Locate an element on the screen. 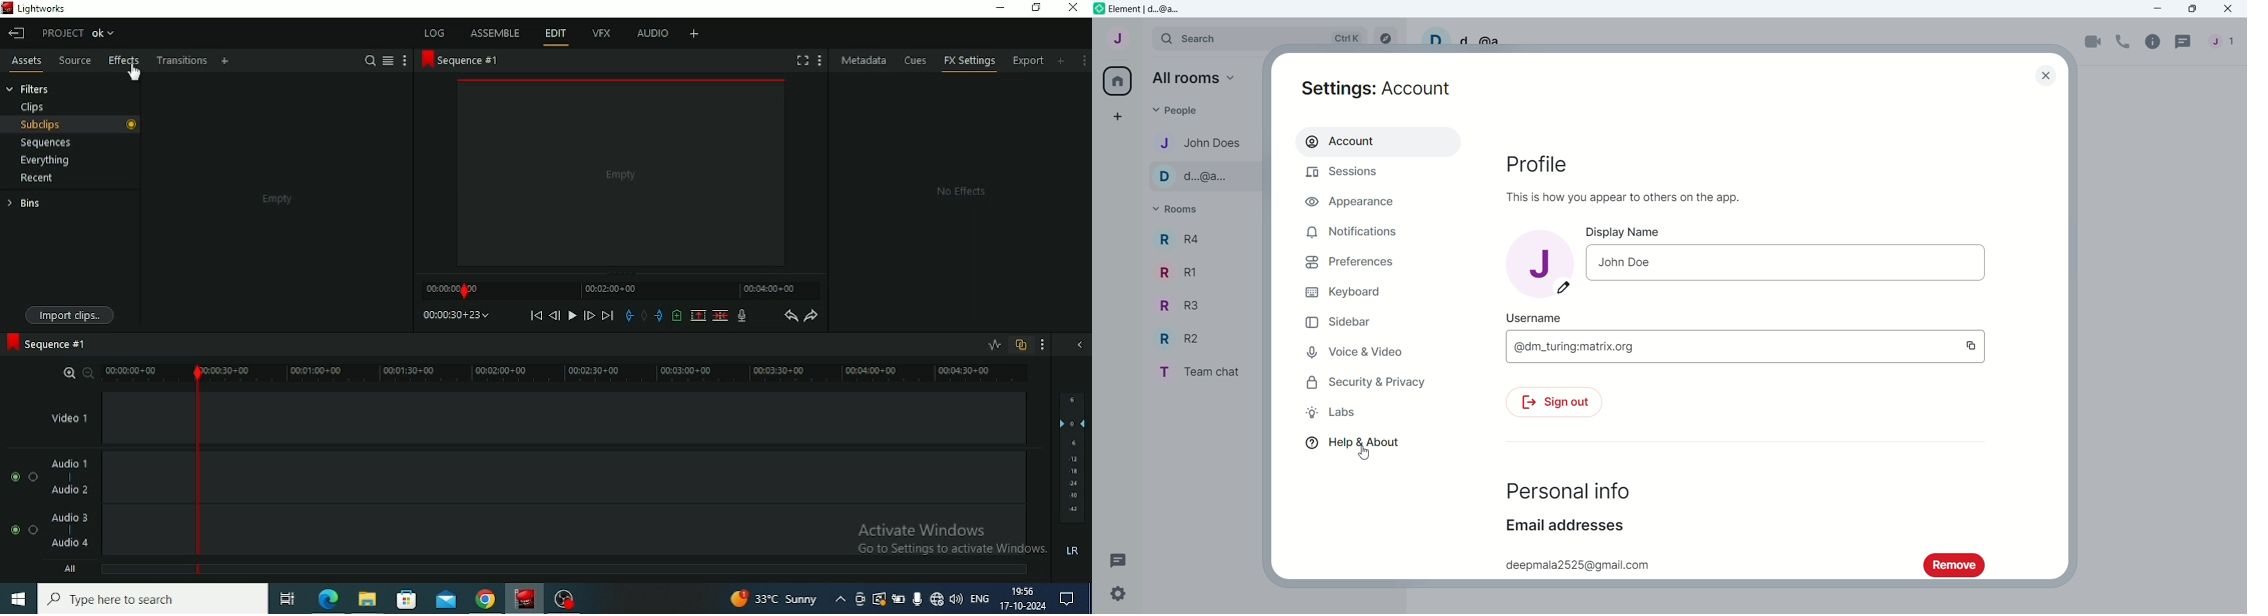  Room R4 is located at coordinates (1180, 238).